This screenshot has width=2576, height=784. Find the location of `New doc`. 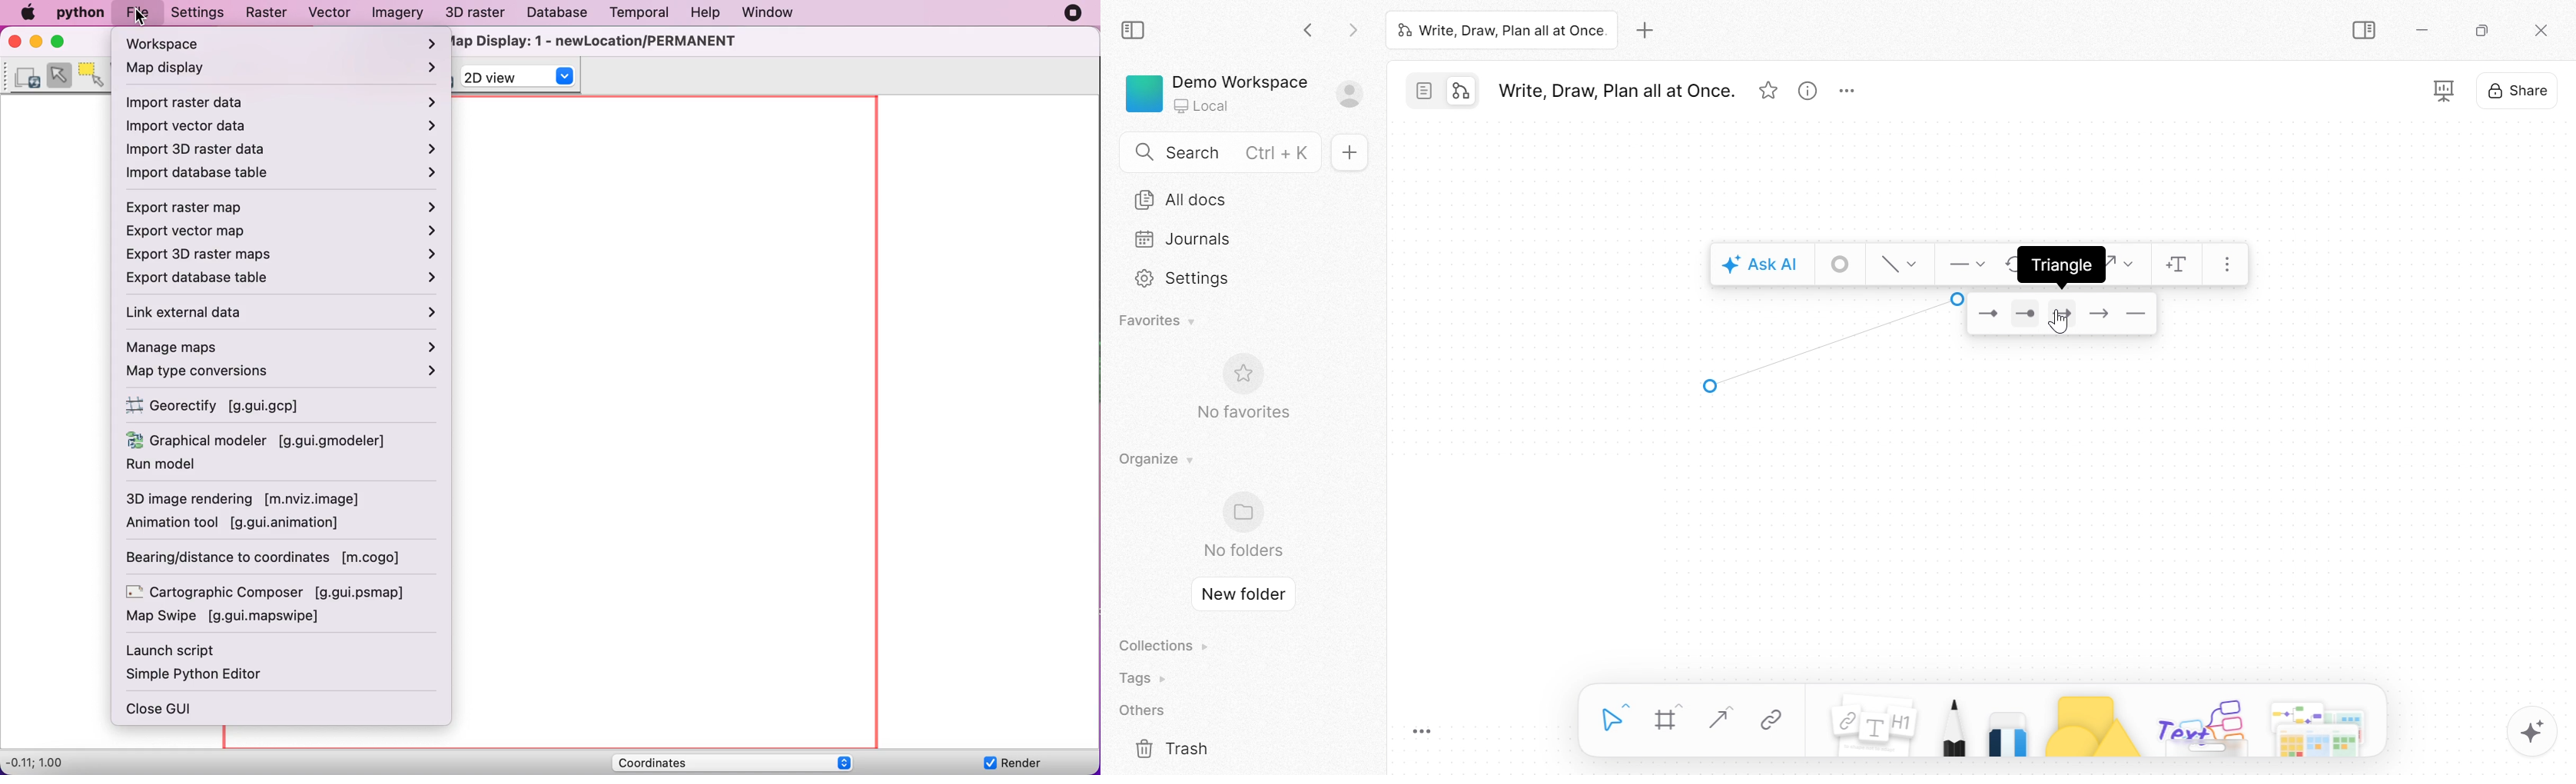

New doc is located at coordinates (1353, 153).